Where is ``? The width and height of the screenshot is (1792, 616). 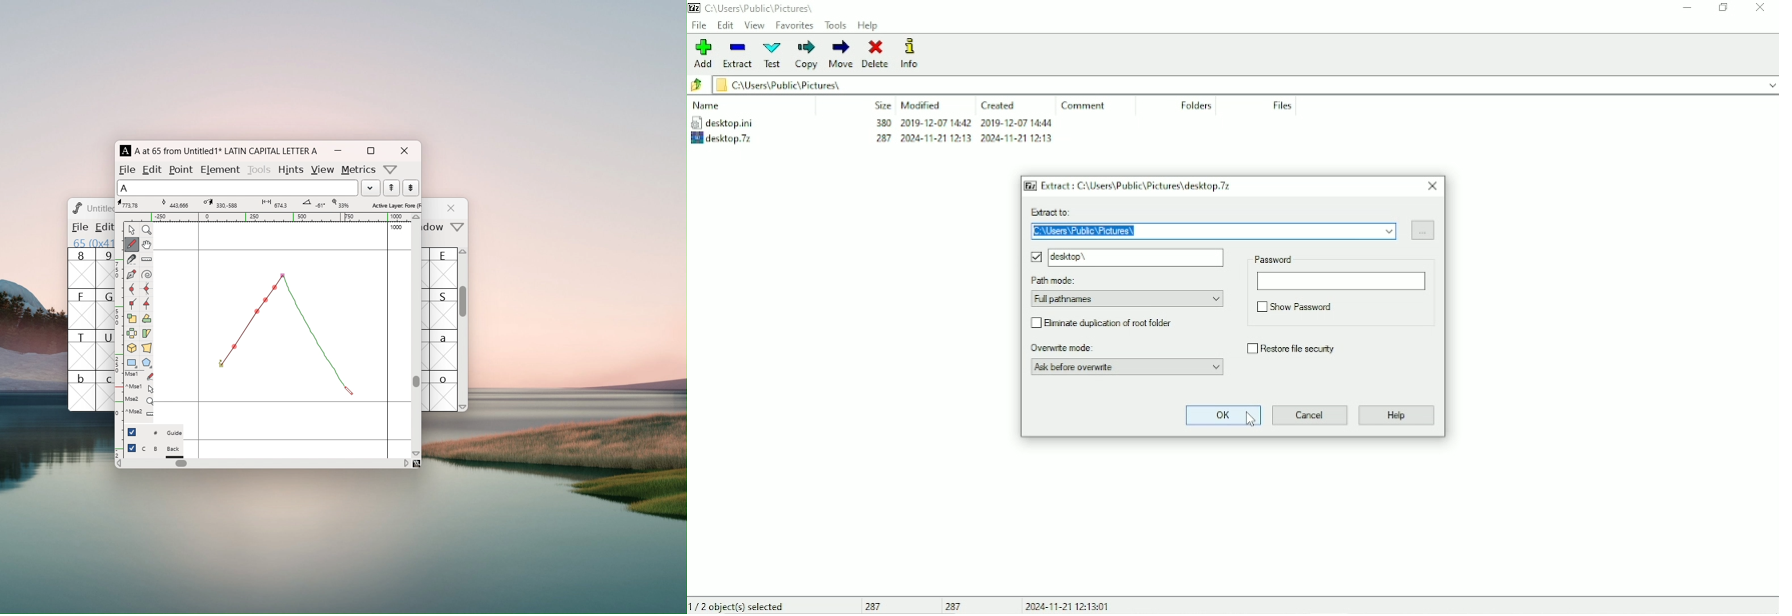
 is located at coordinates (102, 228).